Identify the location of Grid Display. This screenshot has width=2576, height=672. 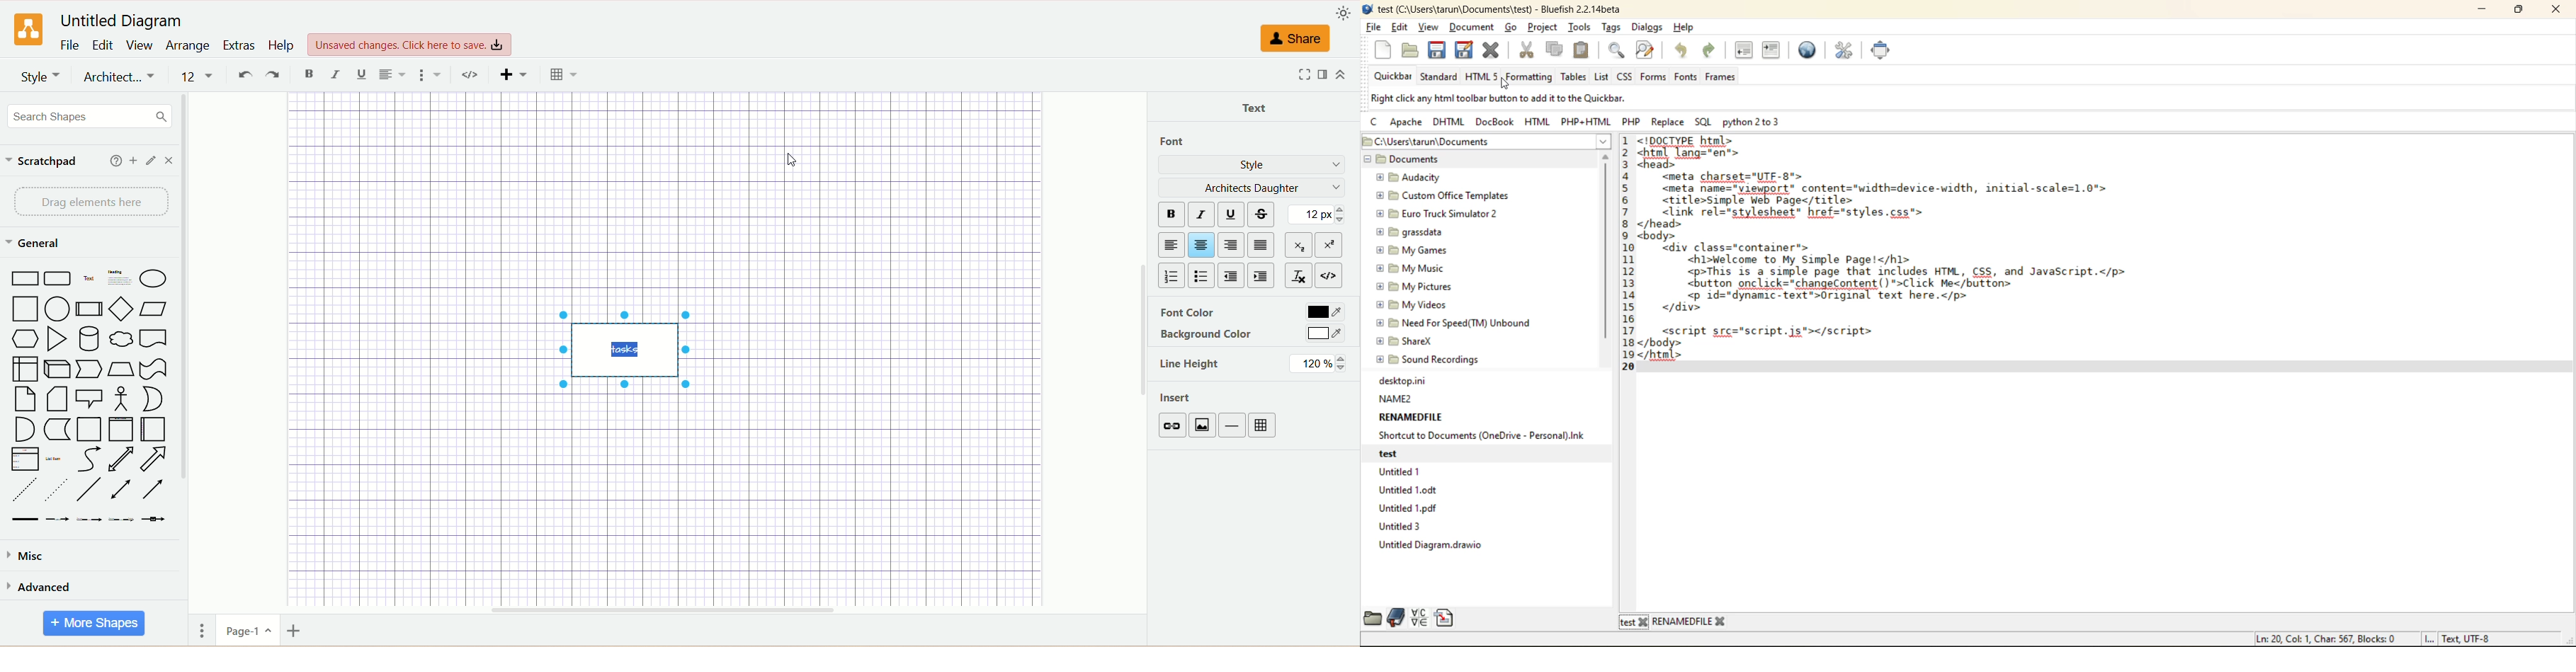
(564, 75).